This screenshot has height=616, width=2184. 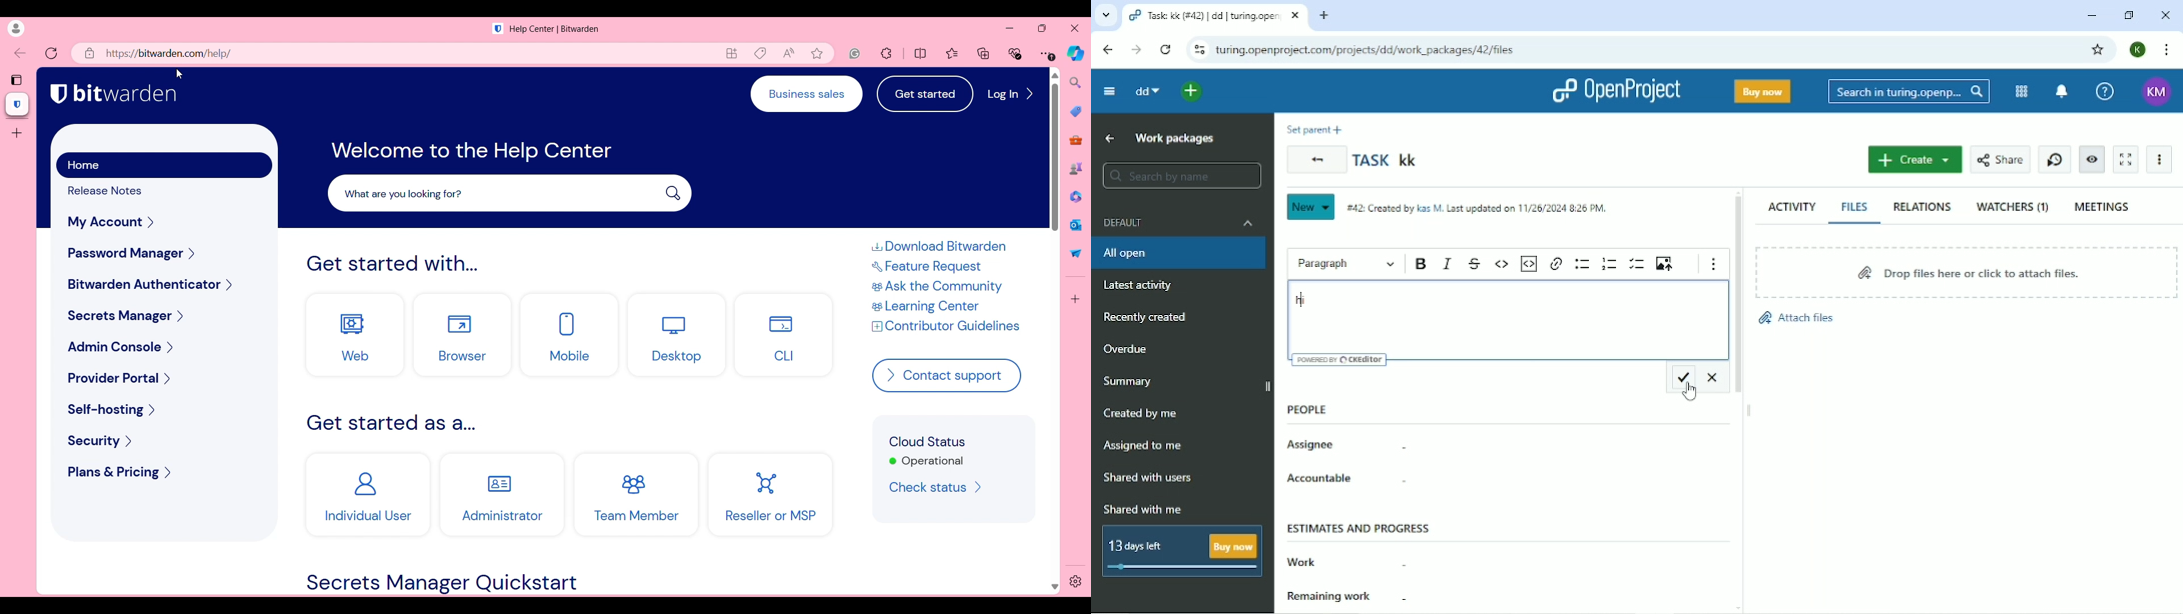 What do you see at coordinates (1448, 264) in the screenshot?
I see `Italic` at bounding box center [1448, 264].